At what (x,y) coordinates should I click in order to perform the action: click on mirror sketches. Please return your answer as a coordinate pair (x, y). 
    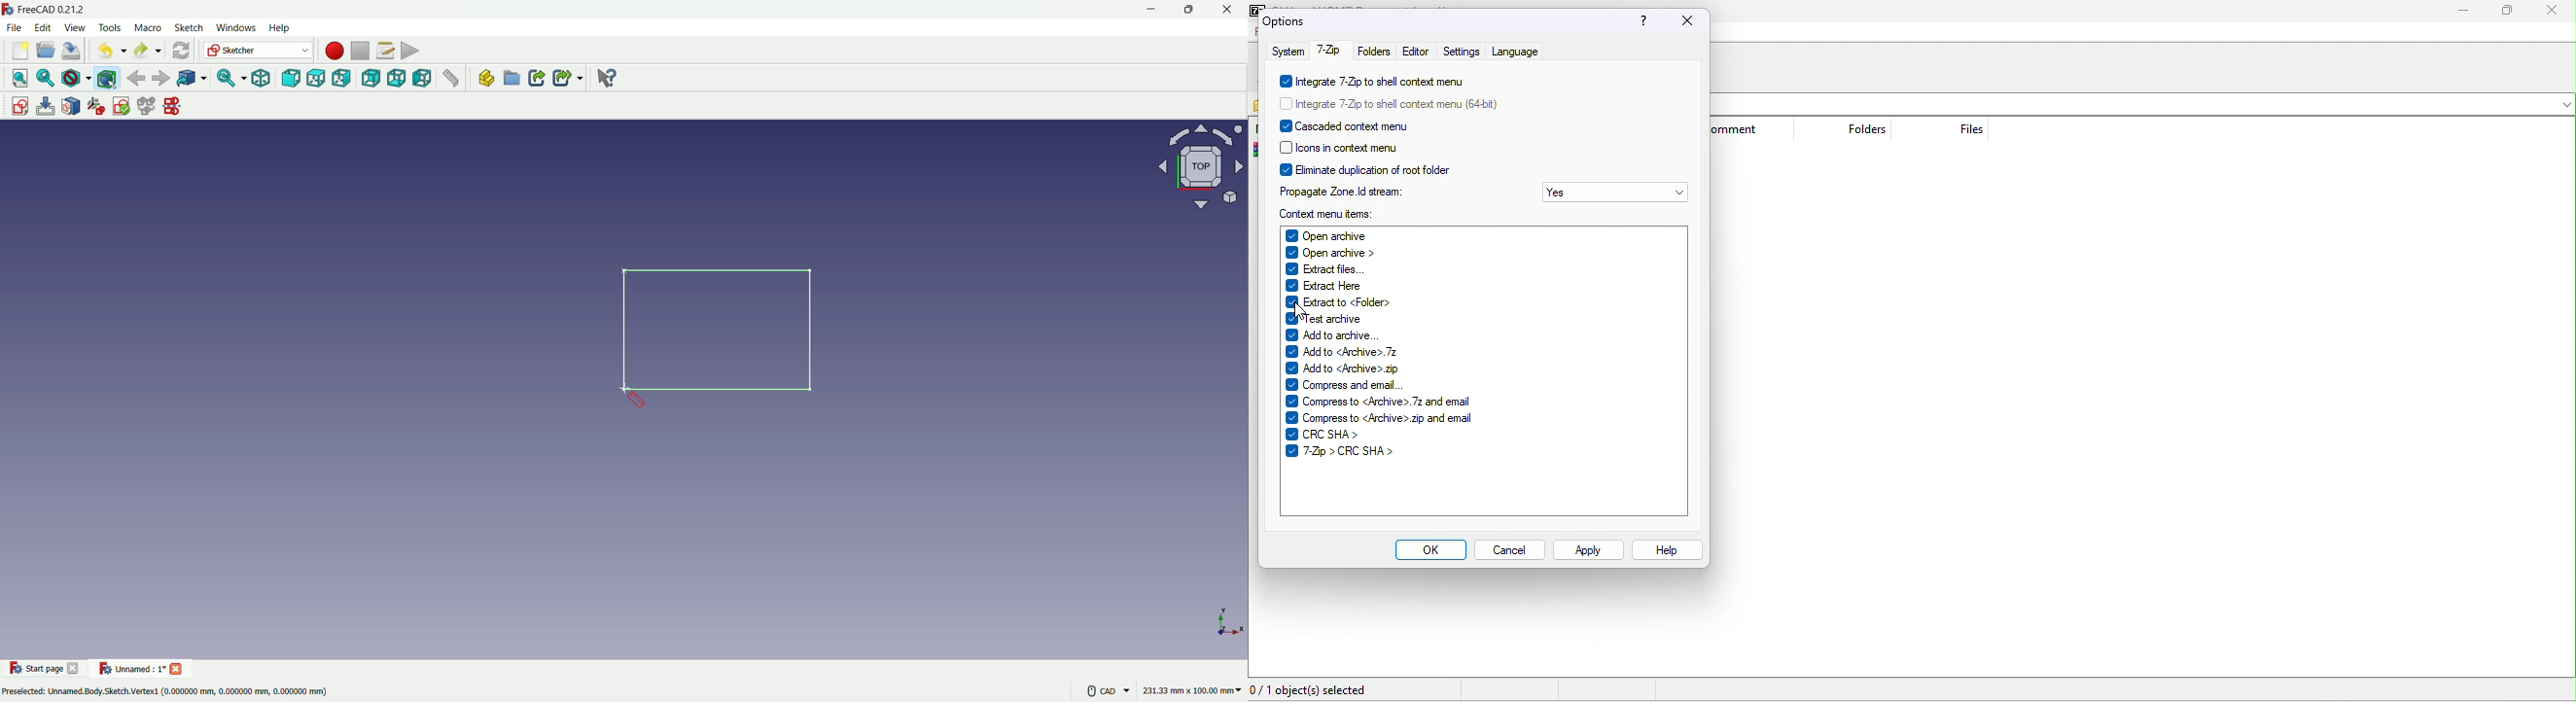
    Looking at the image, I should click on (172, 107).